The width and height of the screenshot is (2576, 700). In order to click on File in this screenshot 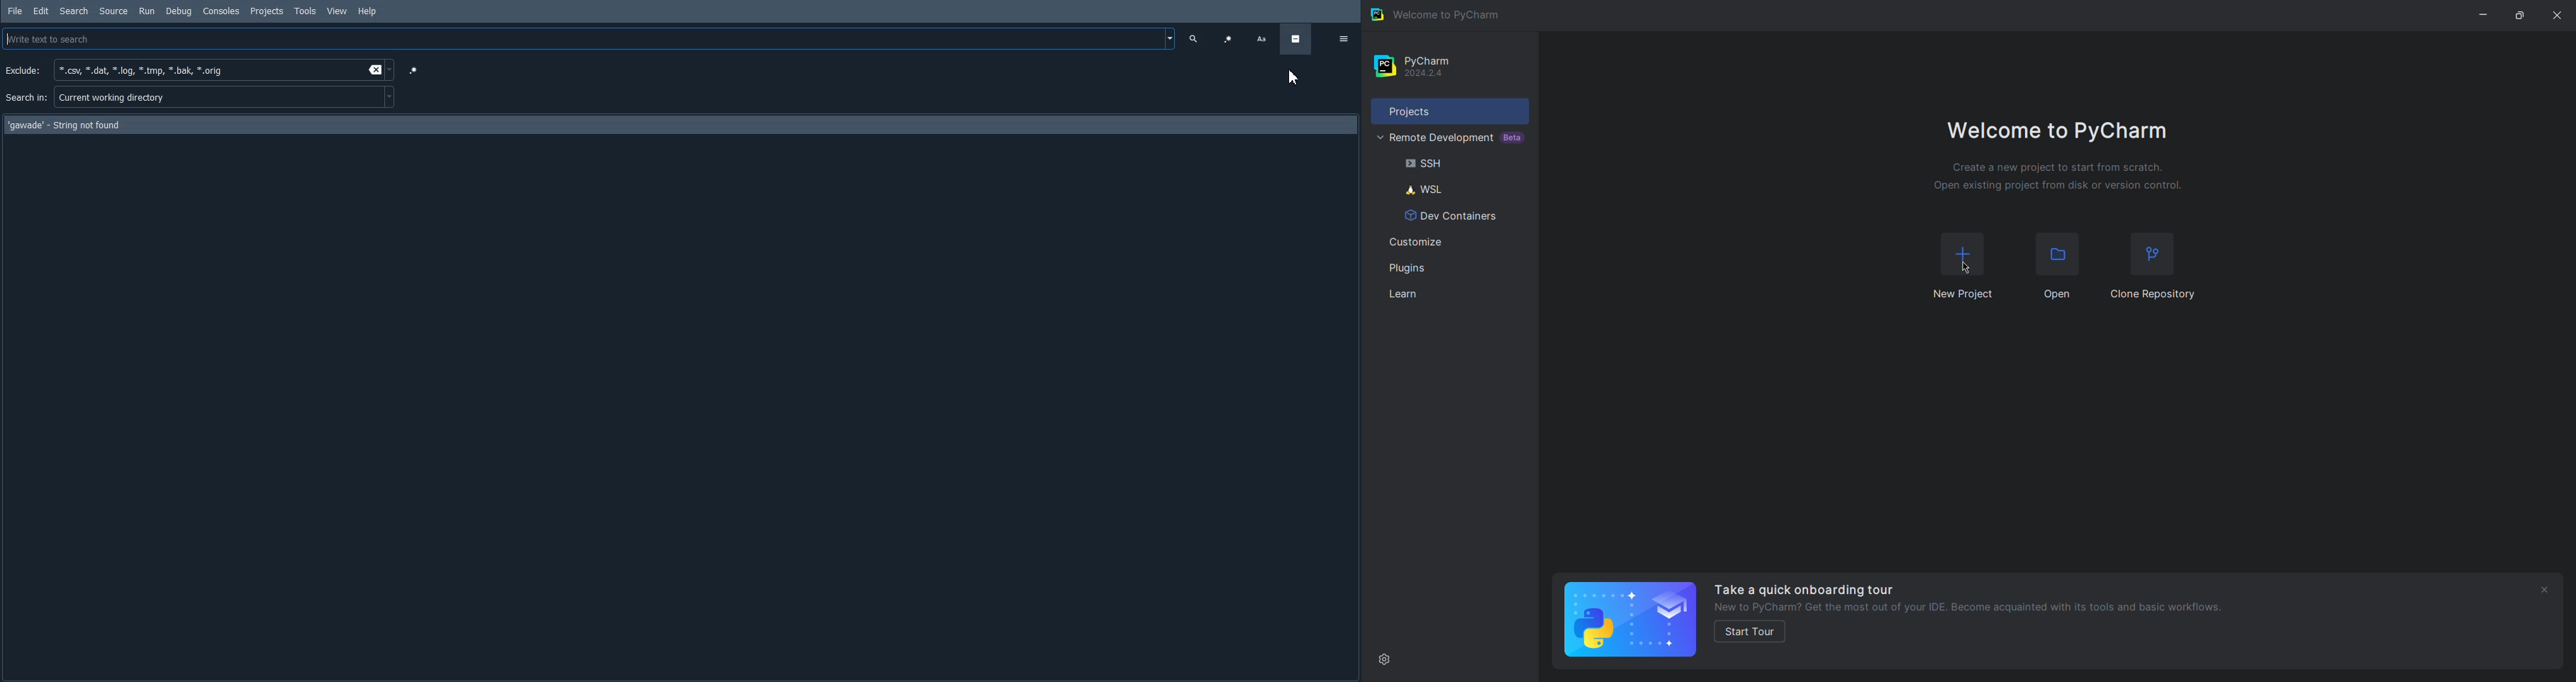, I will do `click(13, 9)`.